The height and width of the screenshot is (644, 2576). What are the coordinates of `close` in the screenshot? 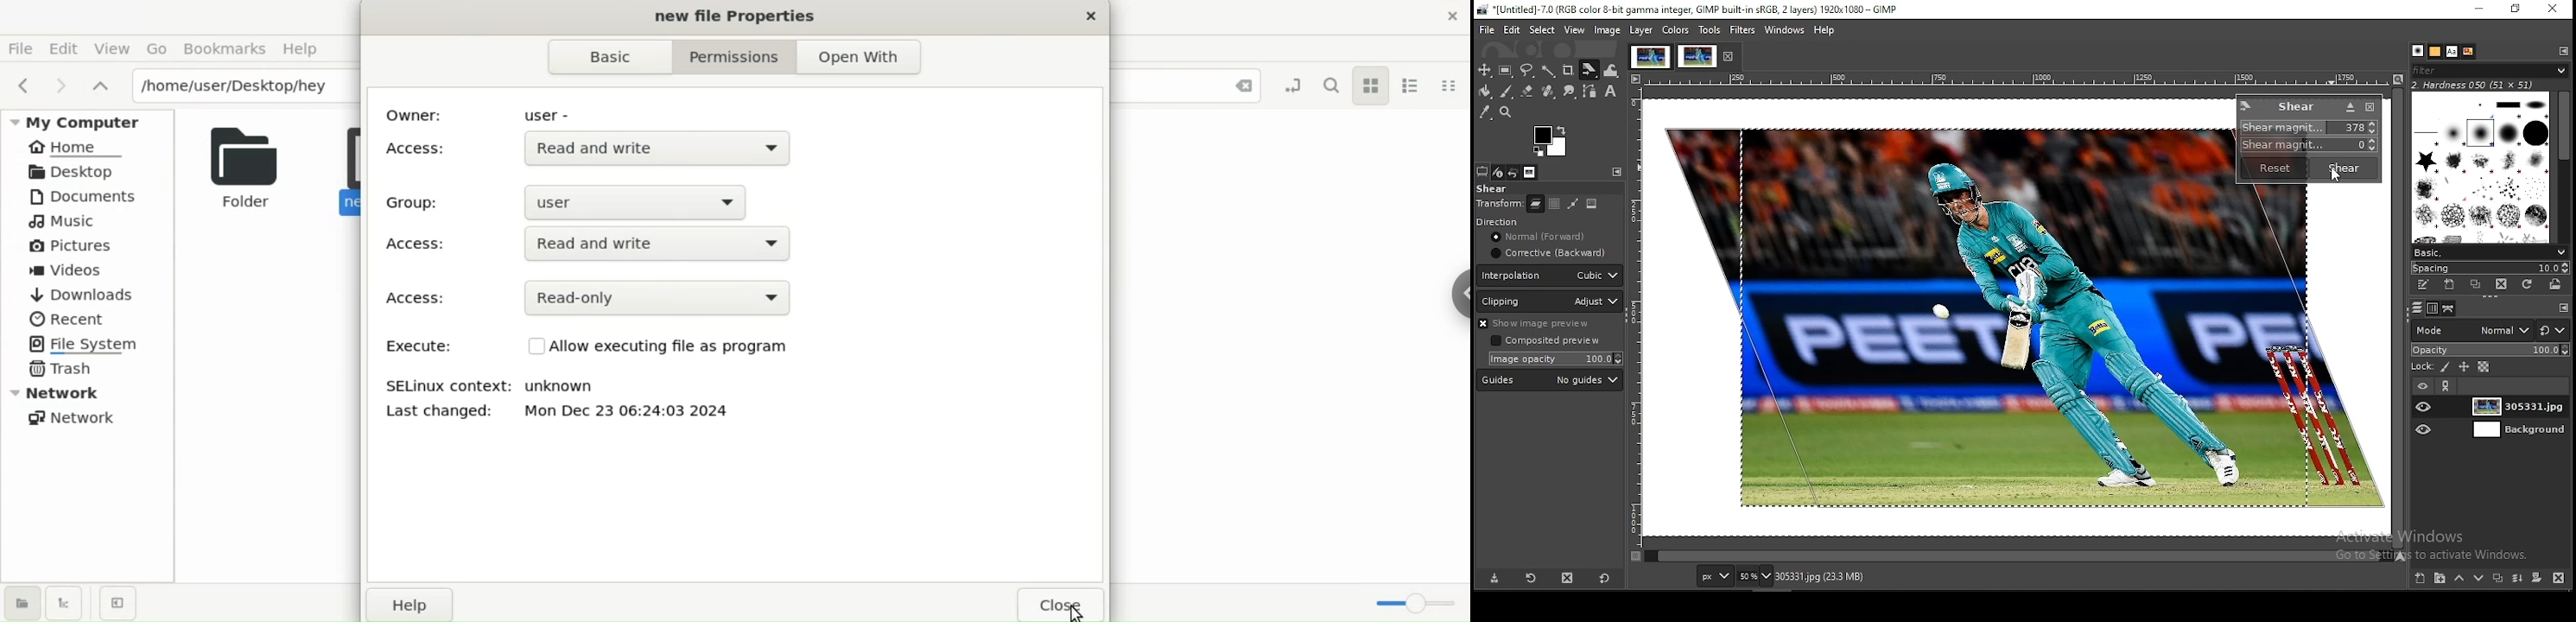 It's located at (1093, 18).